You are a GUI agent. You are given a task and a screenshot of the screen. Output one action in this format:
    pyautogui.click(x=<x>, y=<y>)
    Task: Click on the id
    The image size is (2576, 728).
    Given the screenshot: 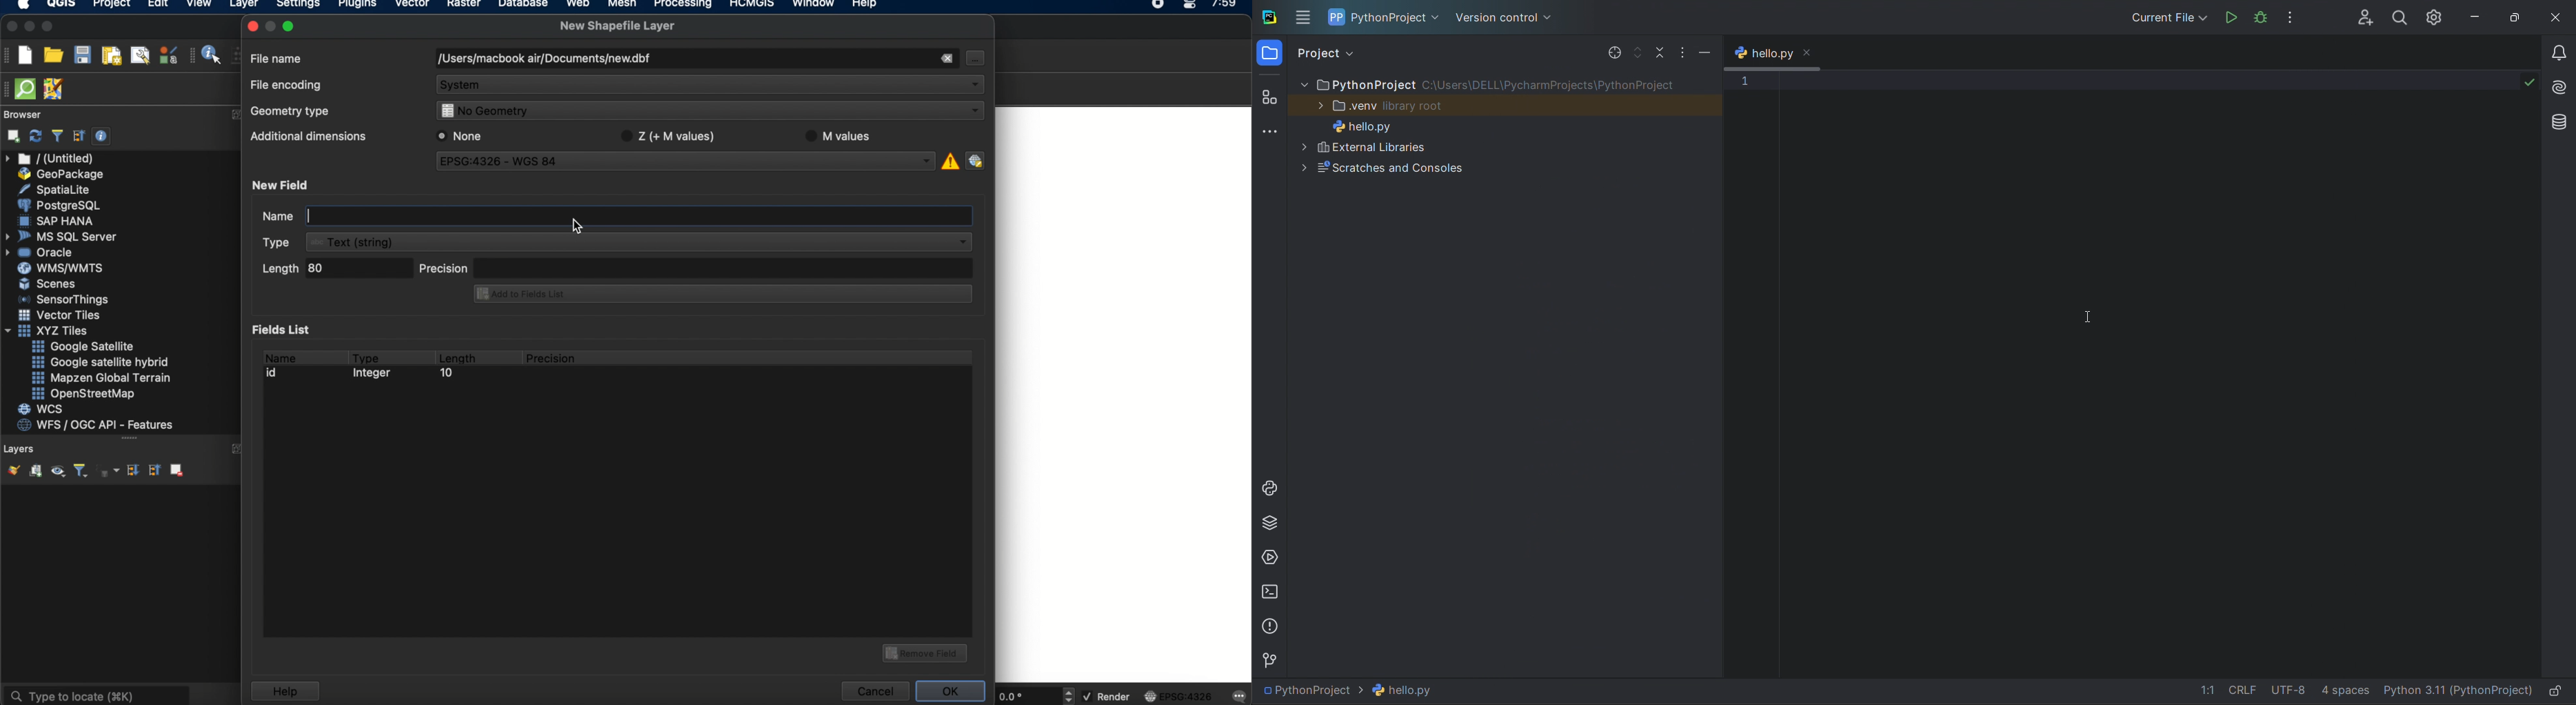 What is the action you would take?
    pyautogui.click(x=275, y=373)
    